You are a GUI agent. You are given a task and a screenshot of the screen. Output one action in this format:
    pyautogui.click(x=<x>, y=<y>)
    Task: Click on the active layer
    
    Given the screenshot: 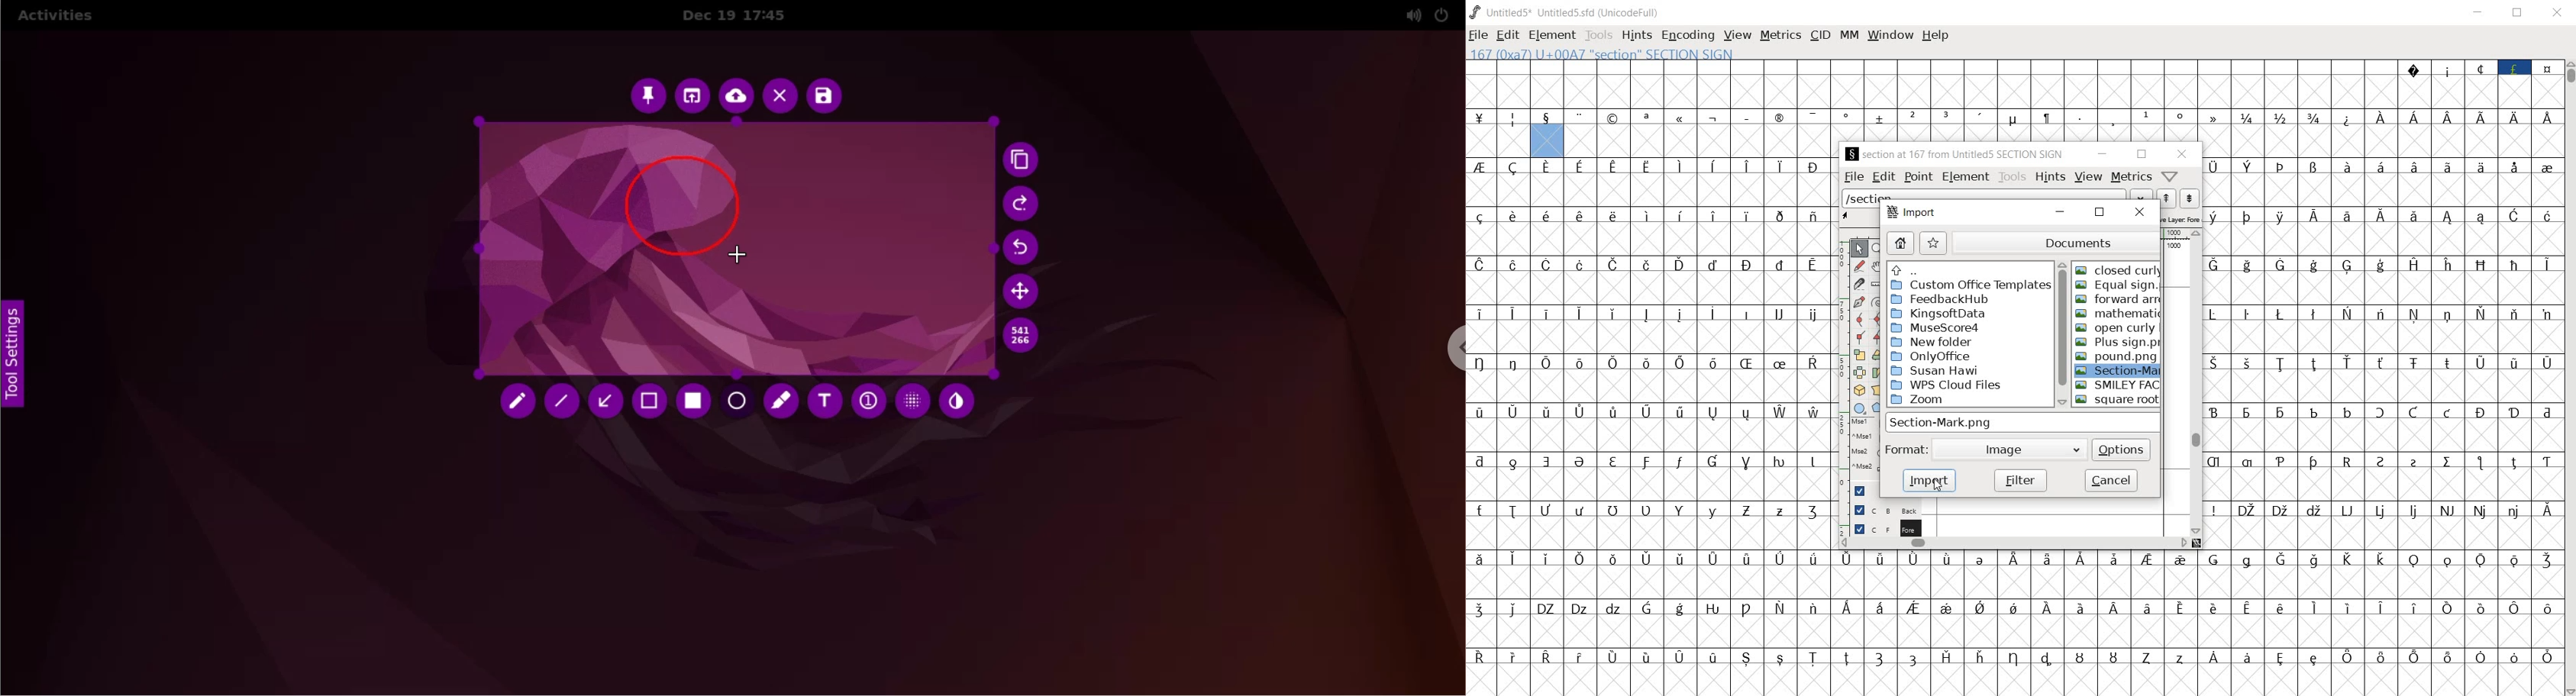 What is the action you would take?
    pyautogui.click(x=2181, y=219)
    